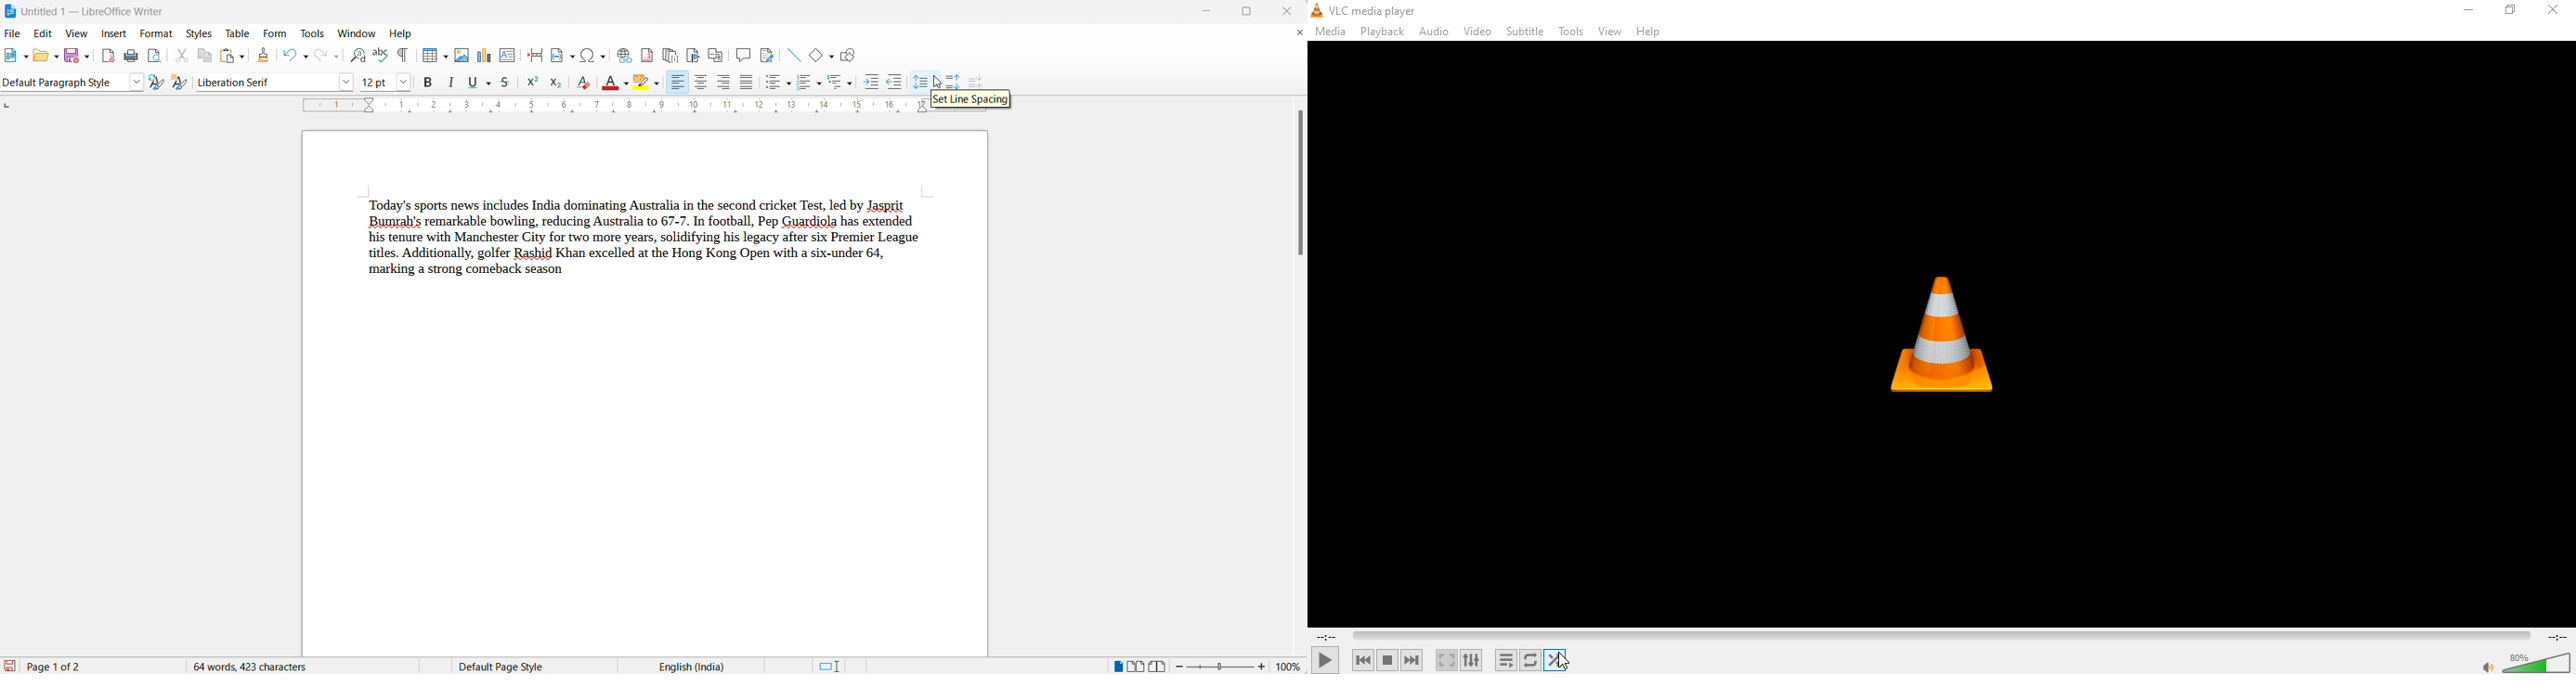  What do you see at coordinates (1325, 658) in the screenshot?
I see `play` at bounding box center [1325, 658].